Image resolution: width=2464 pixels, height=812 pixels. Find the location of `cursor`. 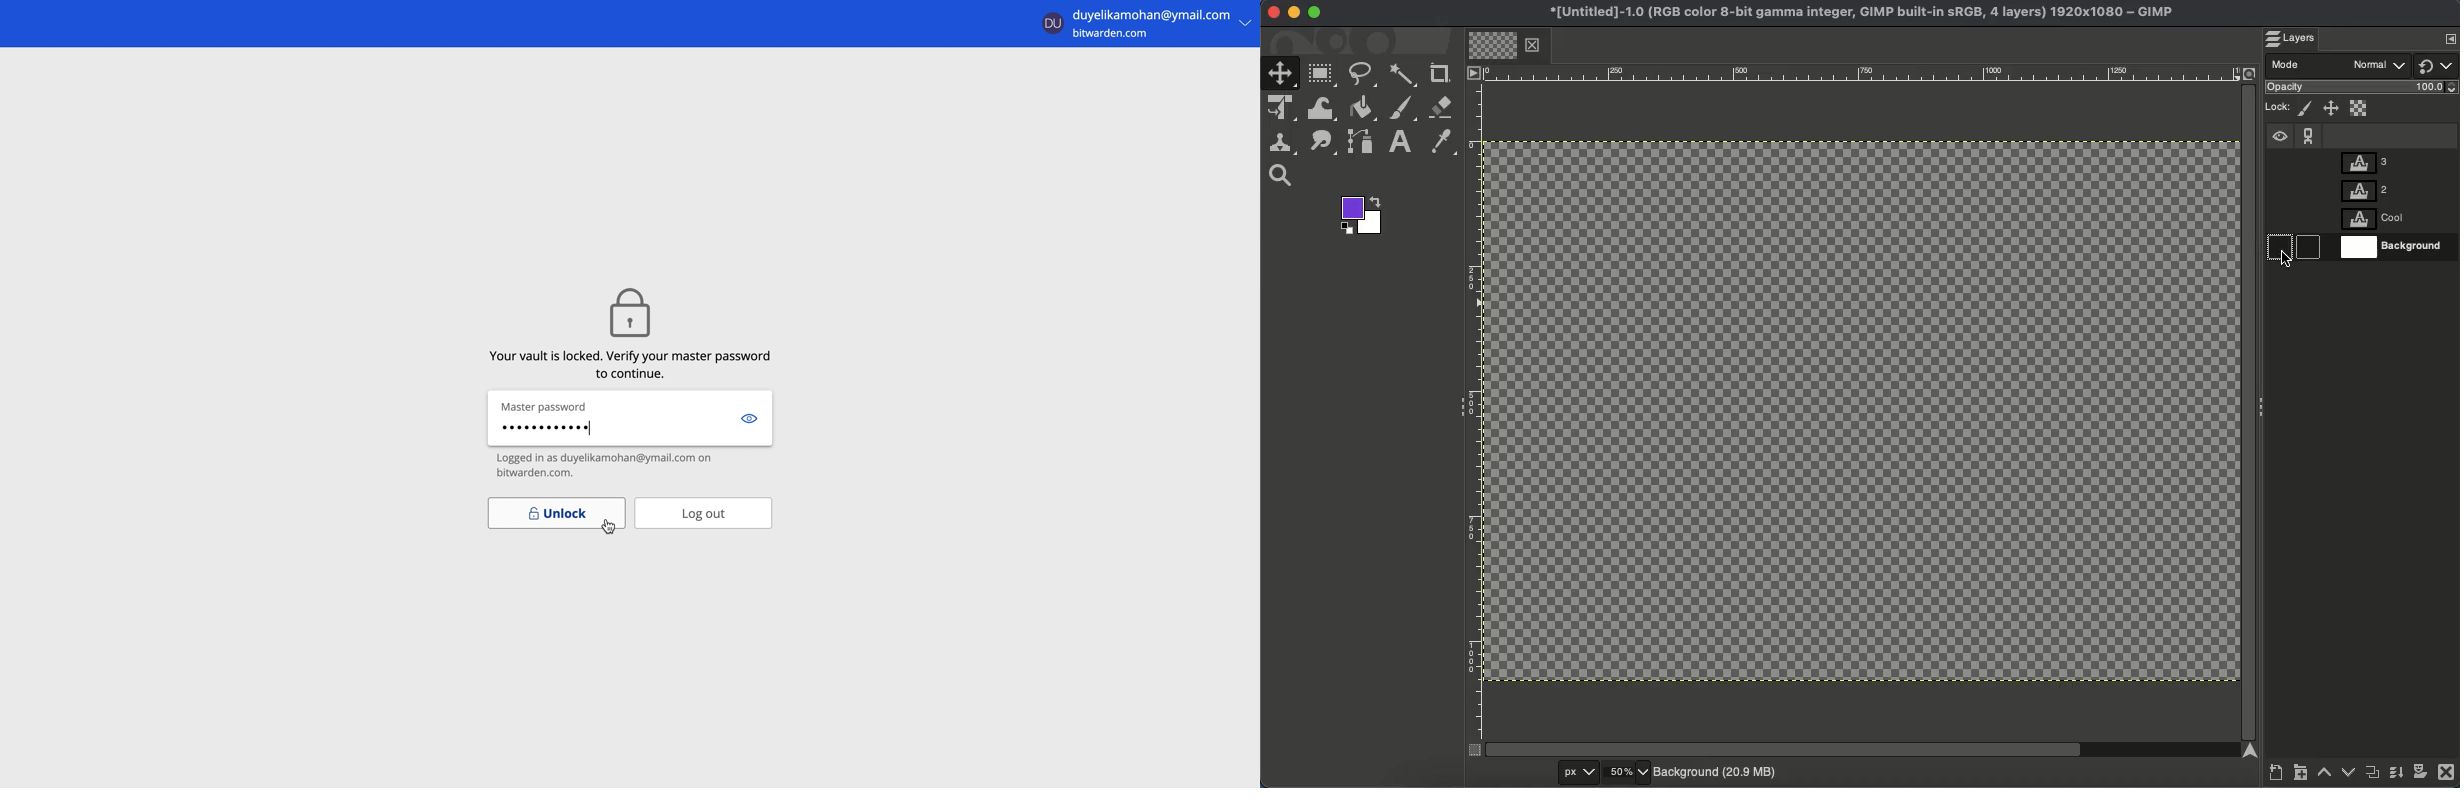

cursor is located at coordinates (705, 611).